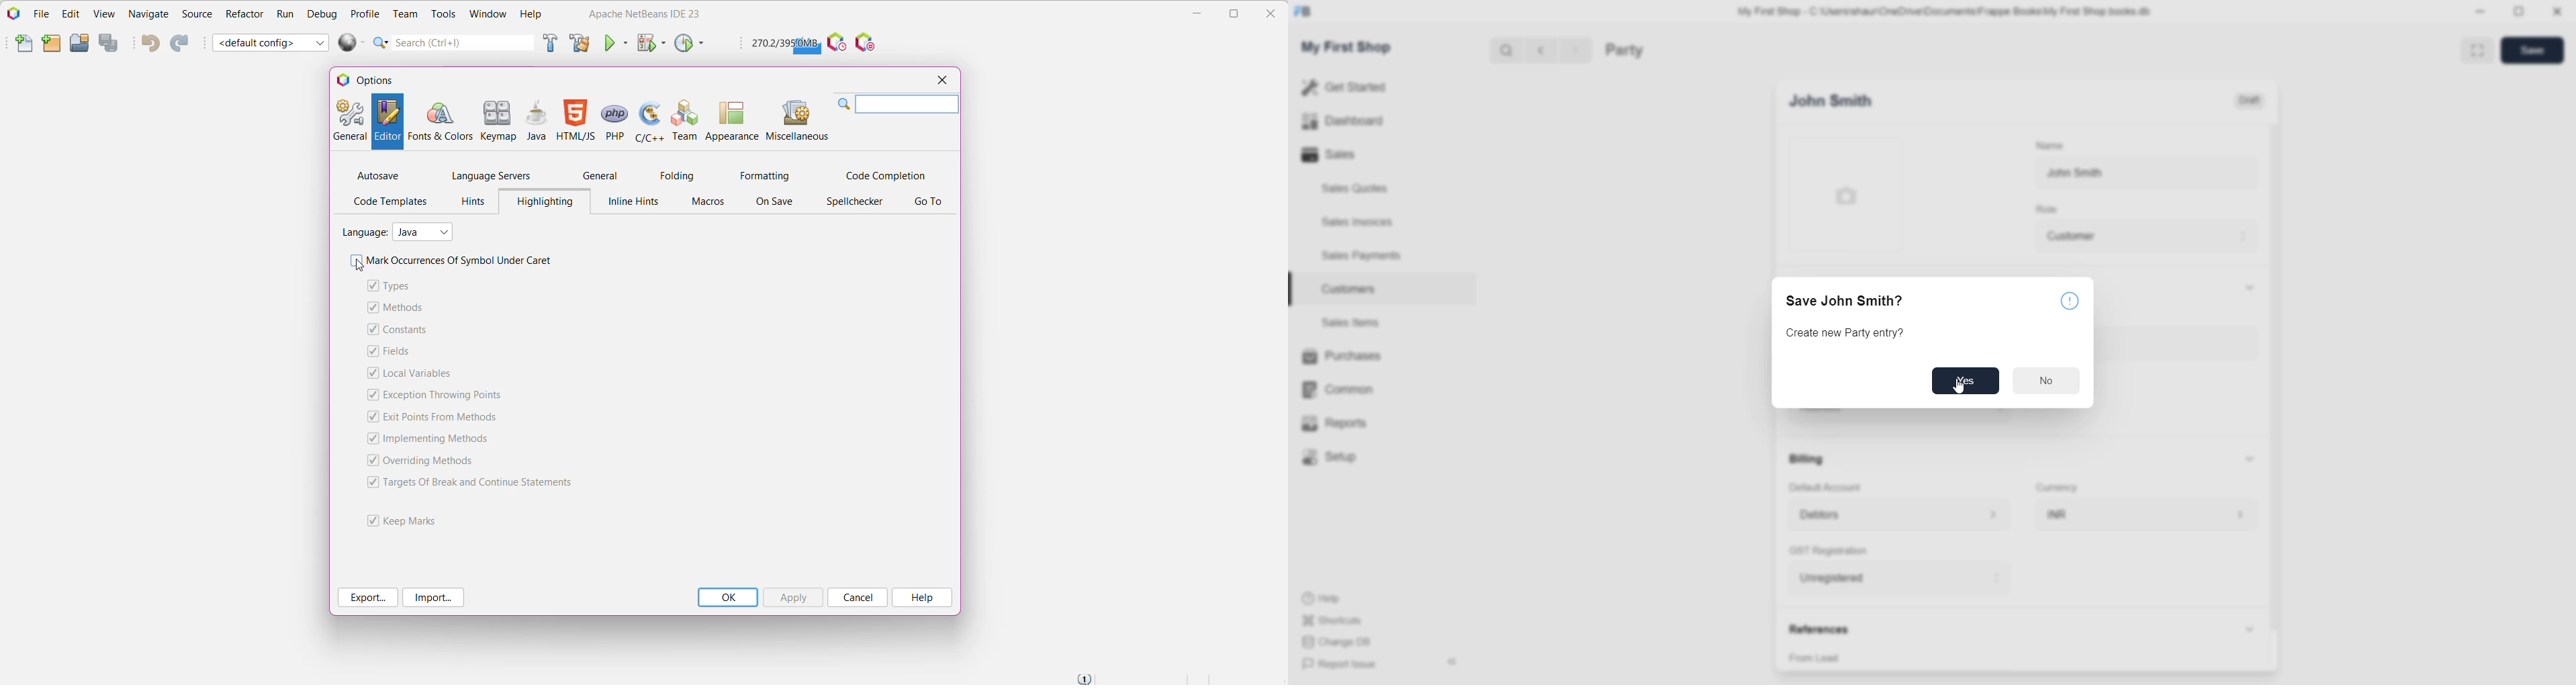  I want to click on No, so click(2048, 380).